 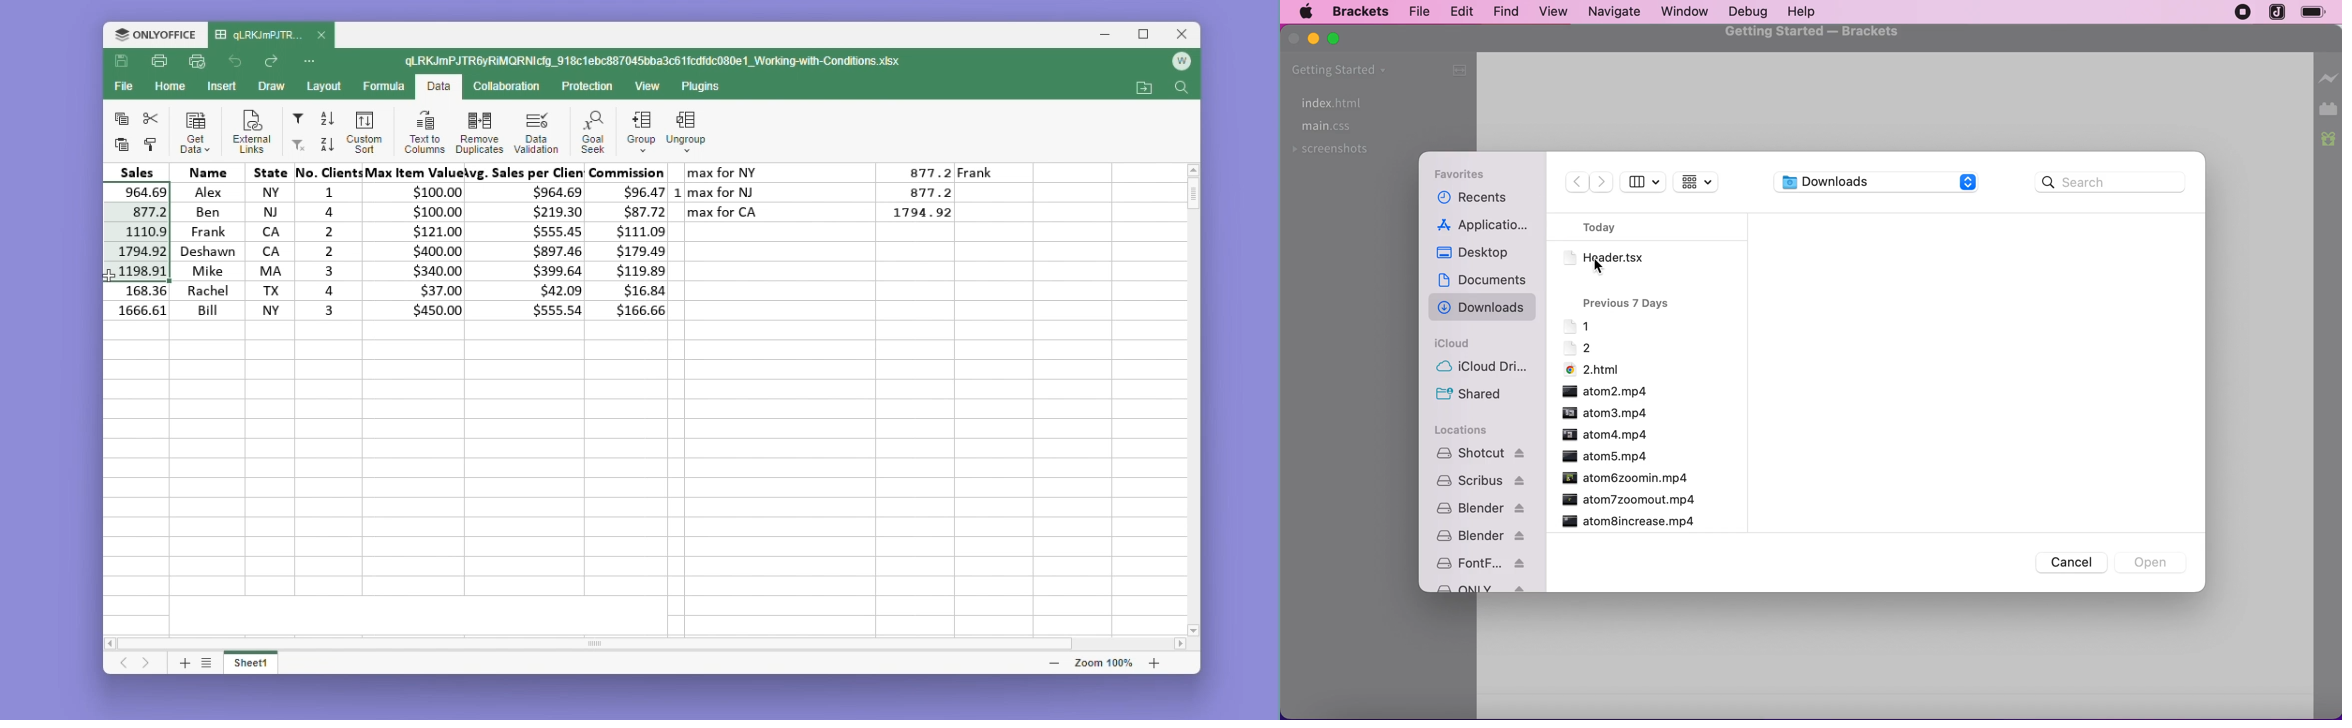 What do you see at coordinates (1181, 89) in the screenshot?
I see `Search` at bounding box center [1181, 89].